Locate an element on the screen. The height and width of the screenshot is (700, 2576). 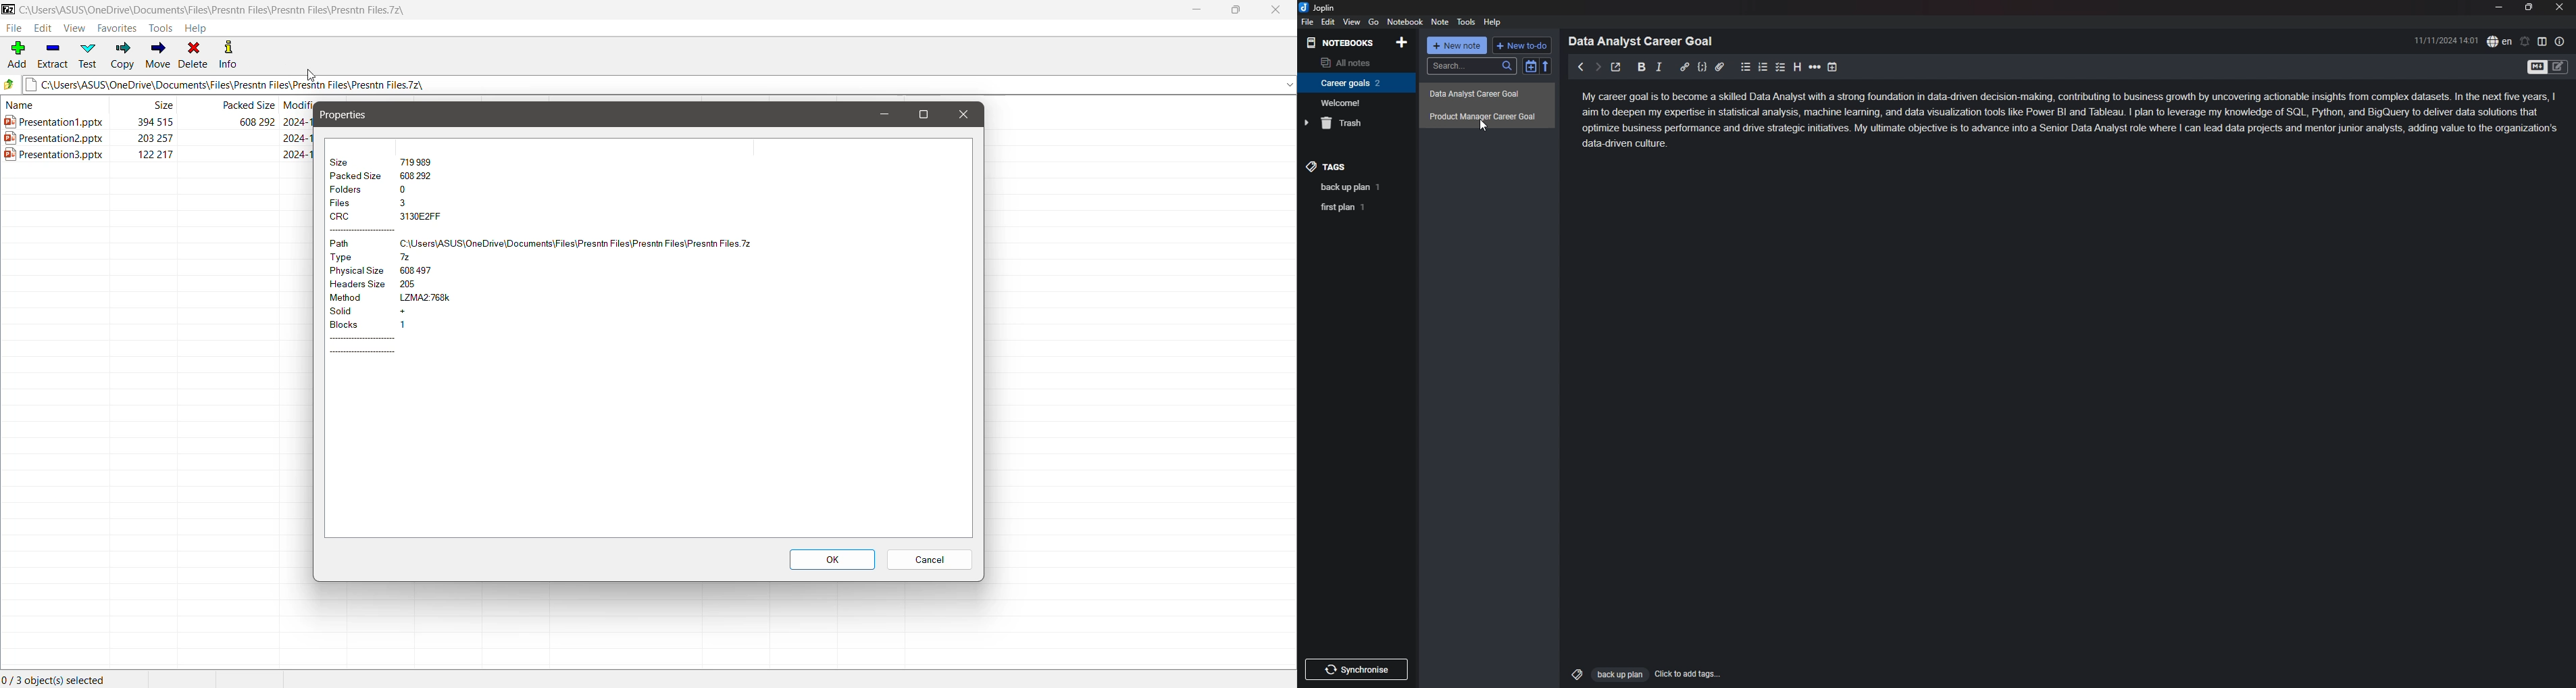
resize is located at coordinates (2530, 7).